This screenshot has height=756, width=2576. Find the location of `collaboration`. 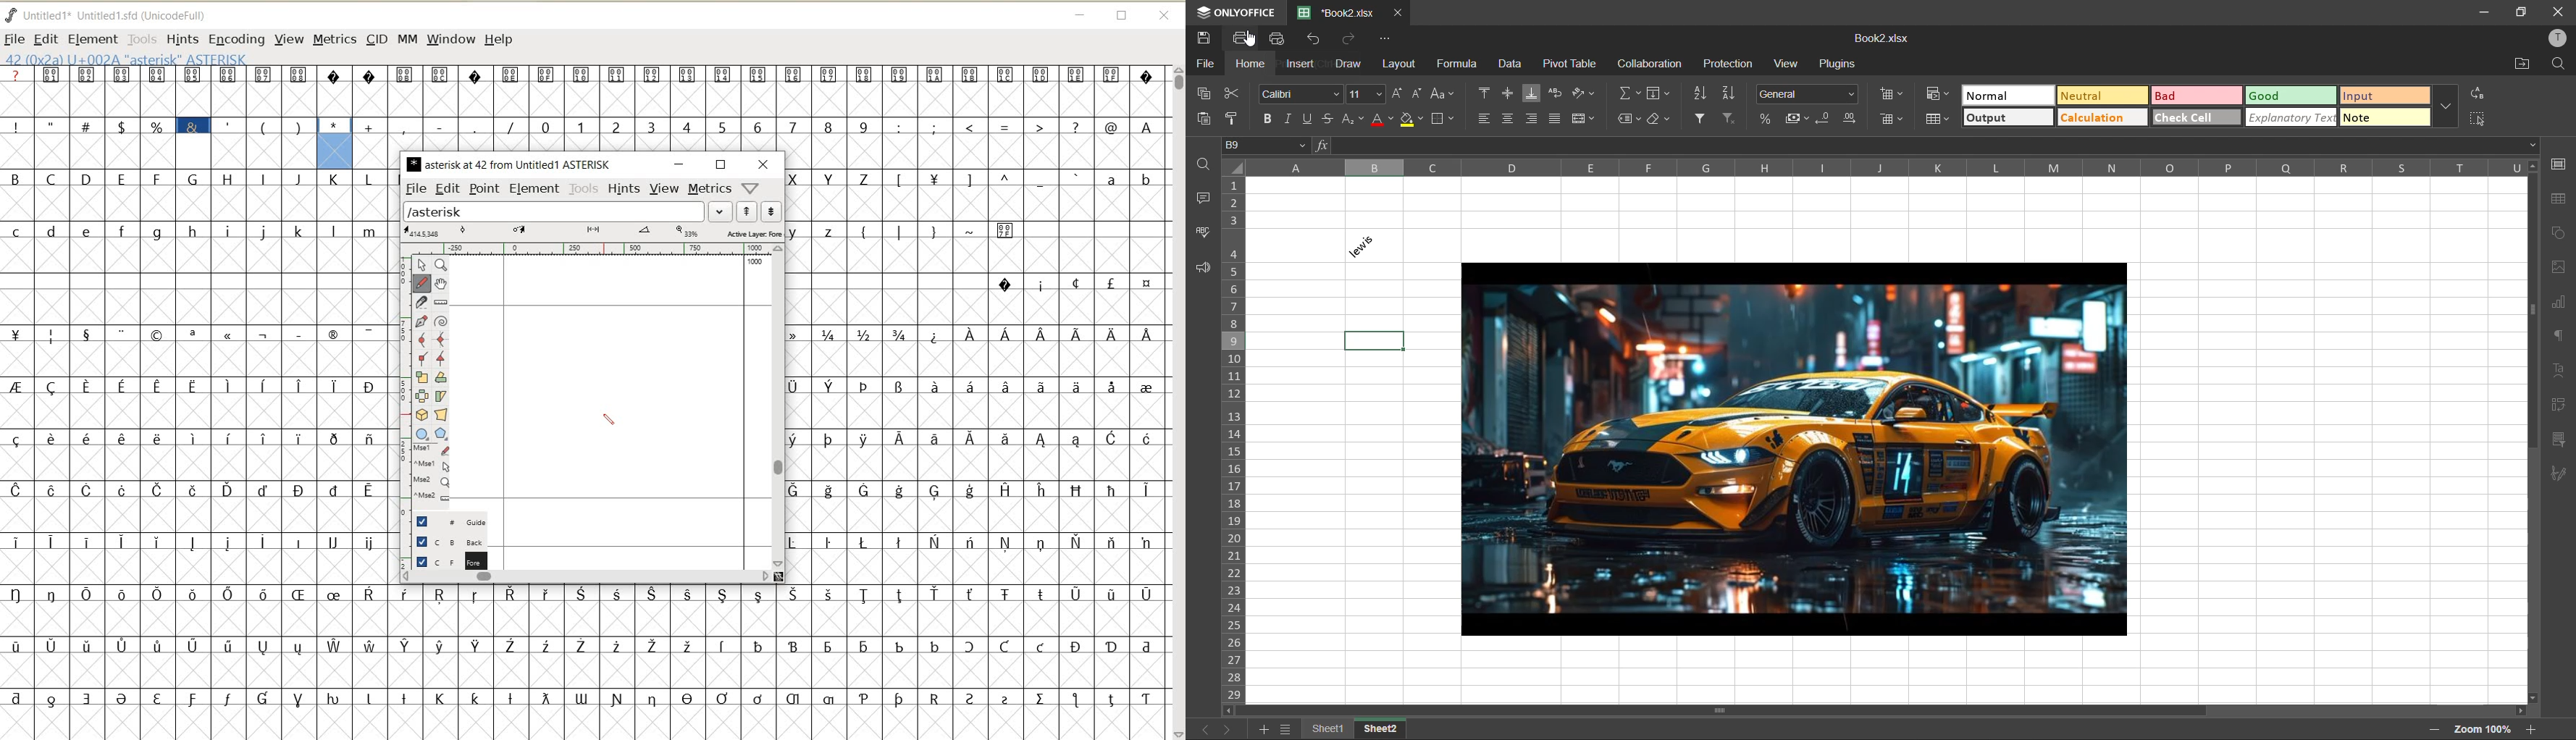

collaboration is located at coordinates (1653, 64).